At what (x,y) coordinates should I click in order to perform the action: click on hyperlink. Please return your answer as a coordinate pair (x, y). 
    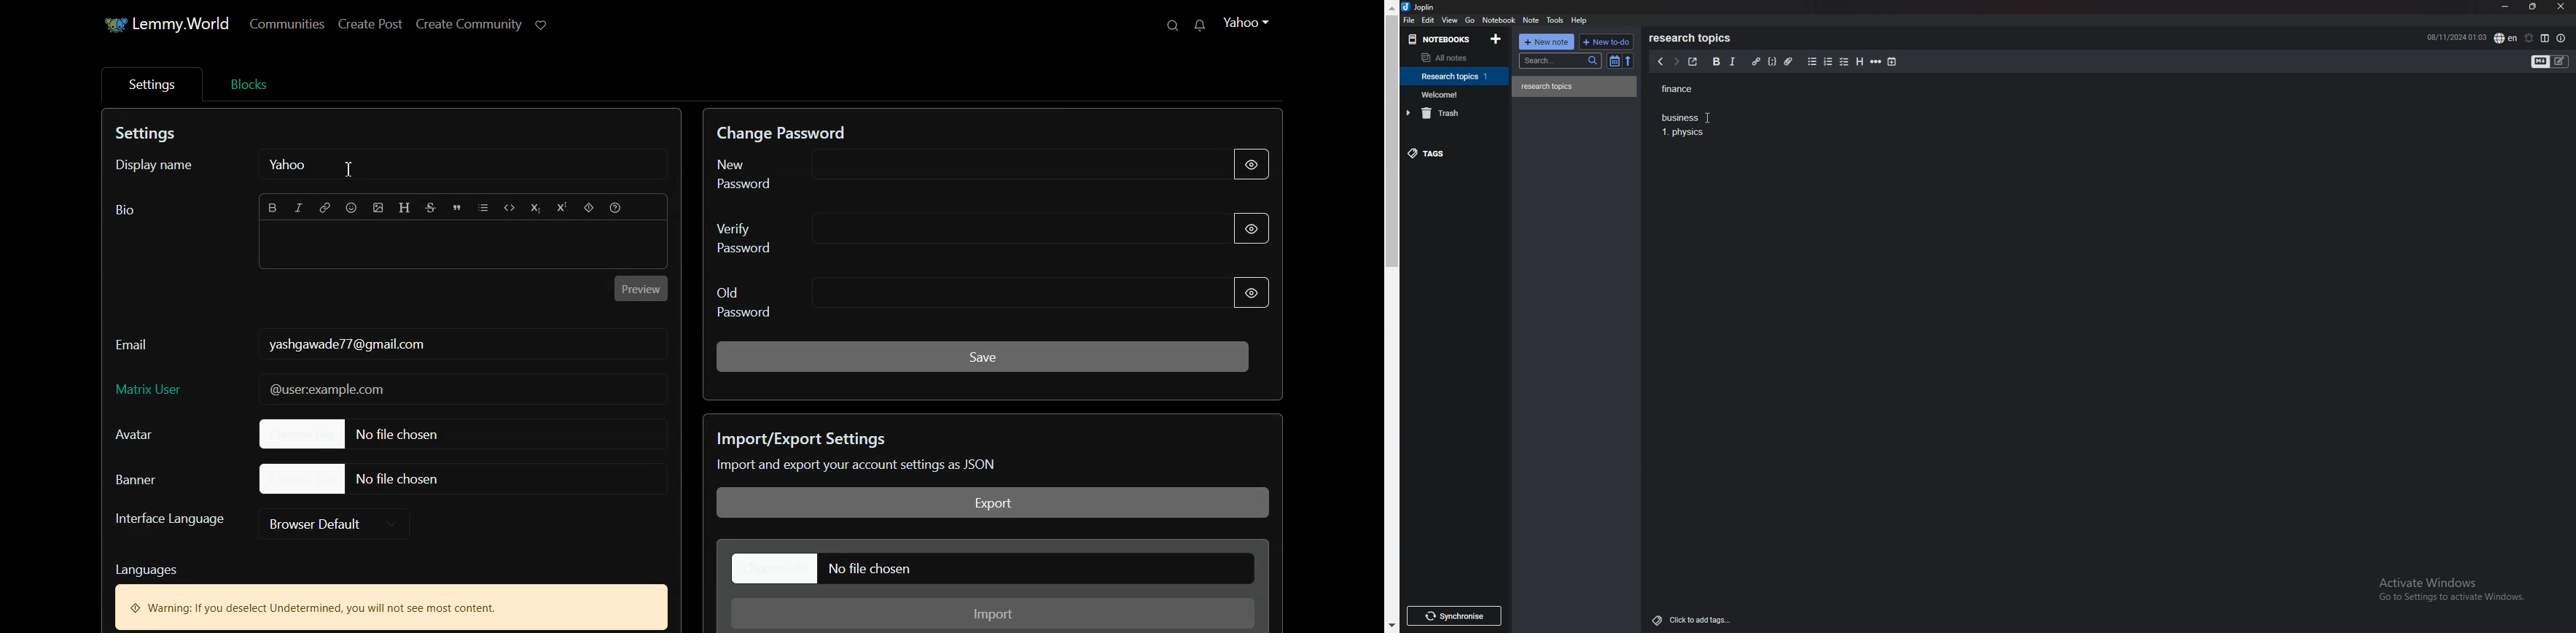
    Looking at the image, I should click on (1756, 62).